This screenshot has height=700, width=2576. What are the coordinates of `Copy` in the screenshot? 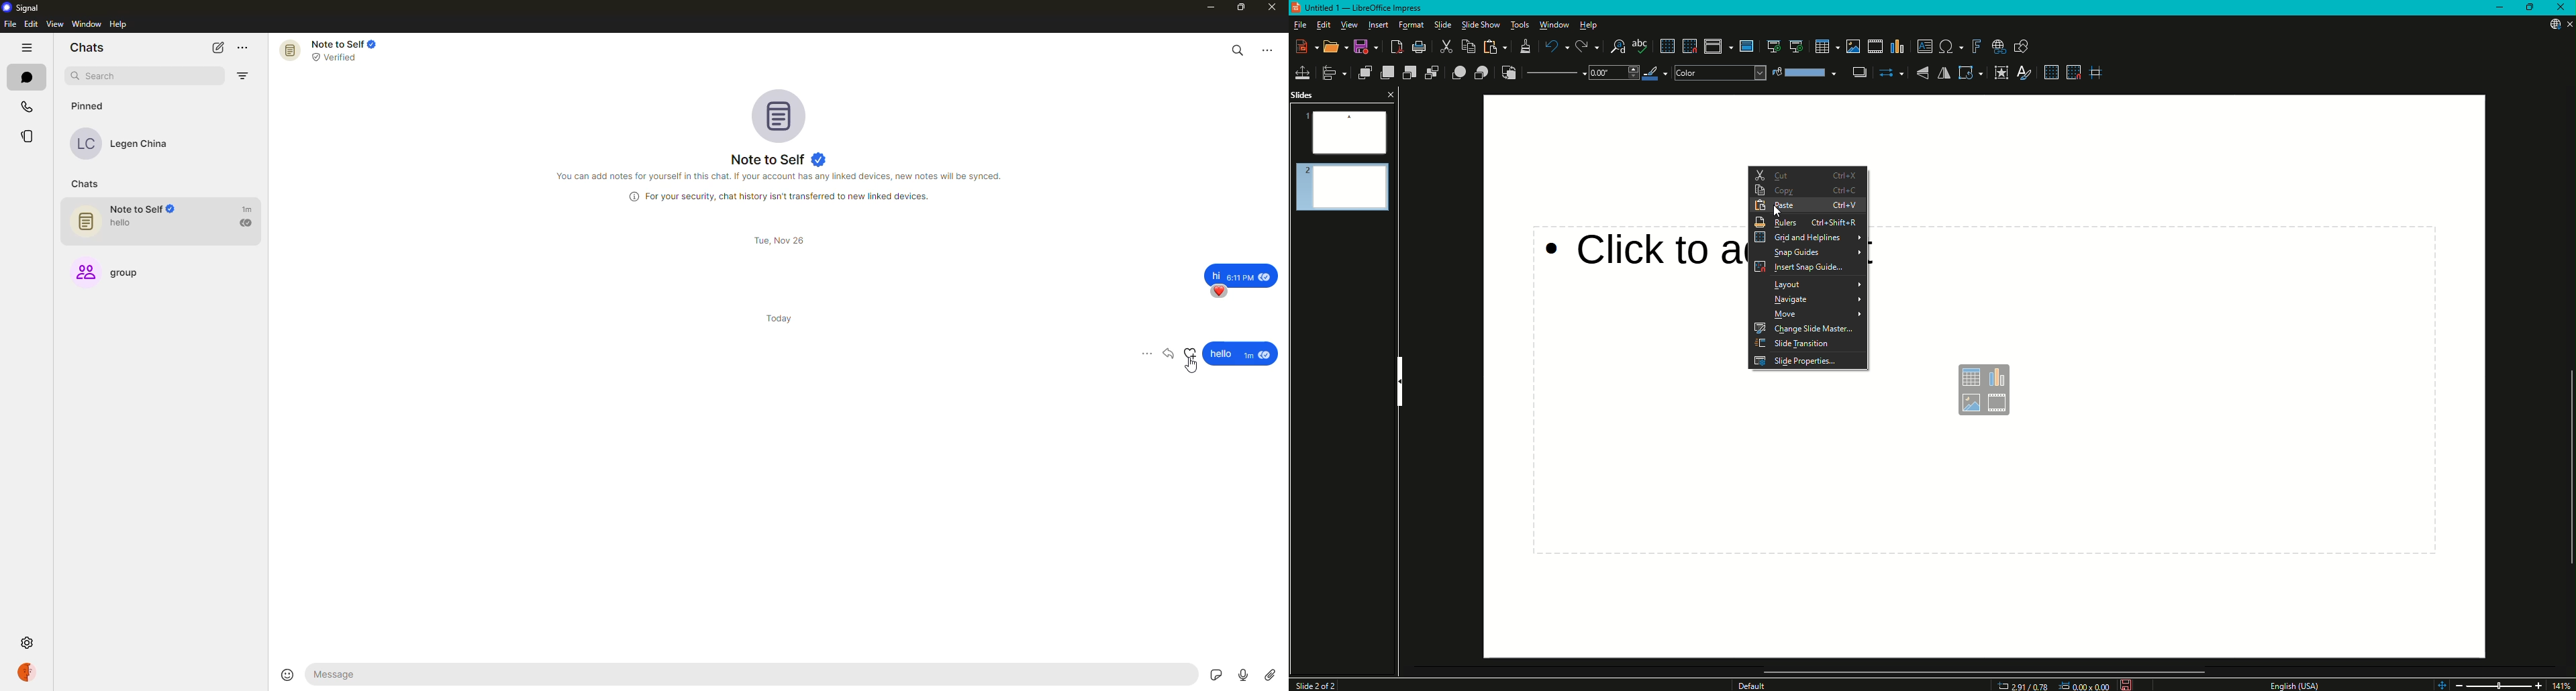 It's located at (1810, 190).